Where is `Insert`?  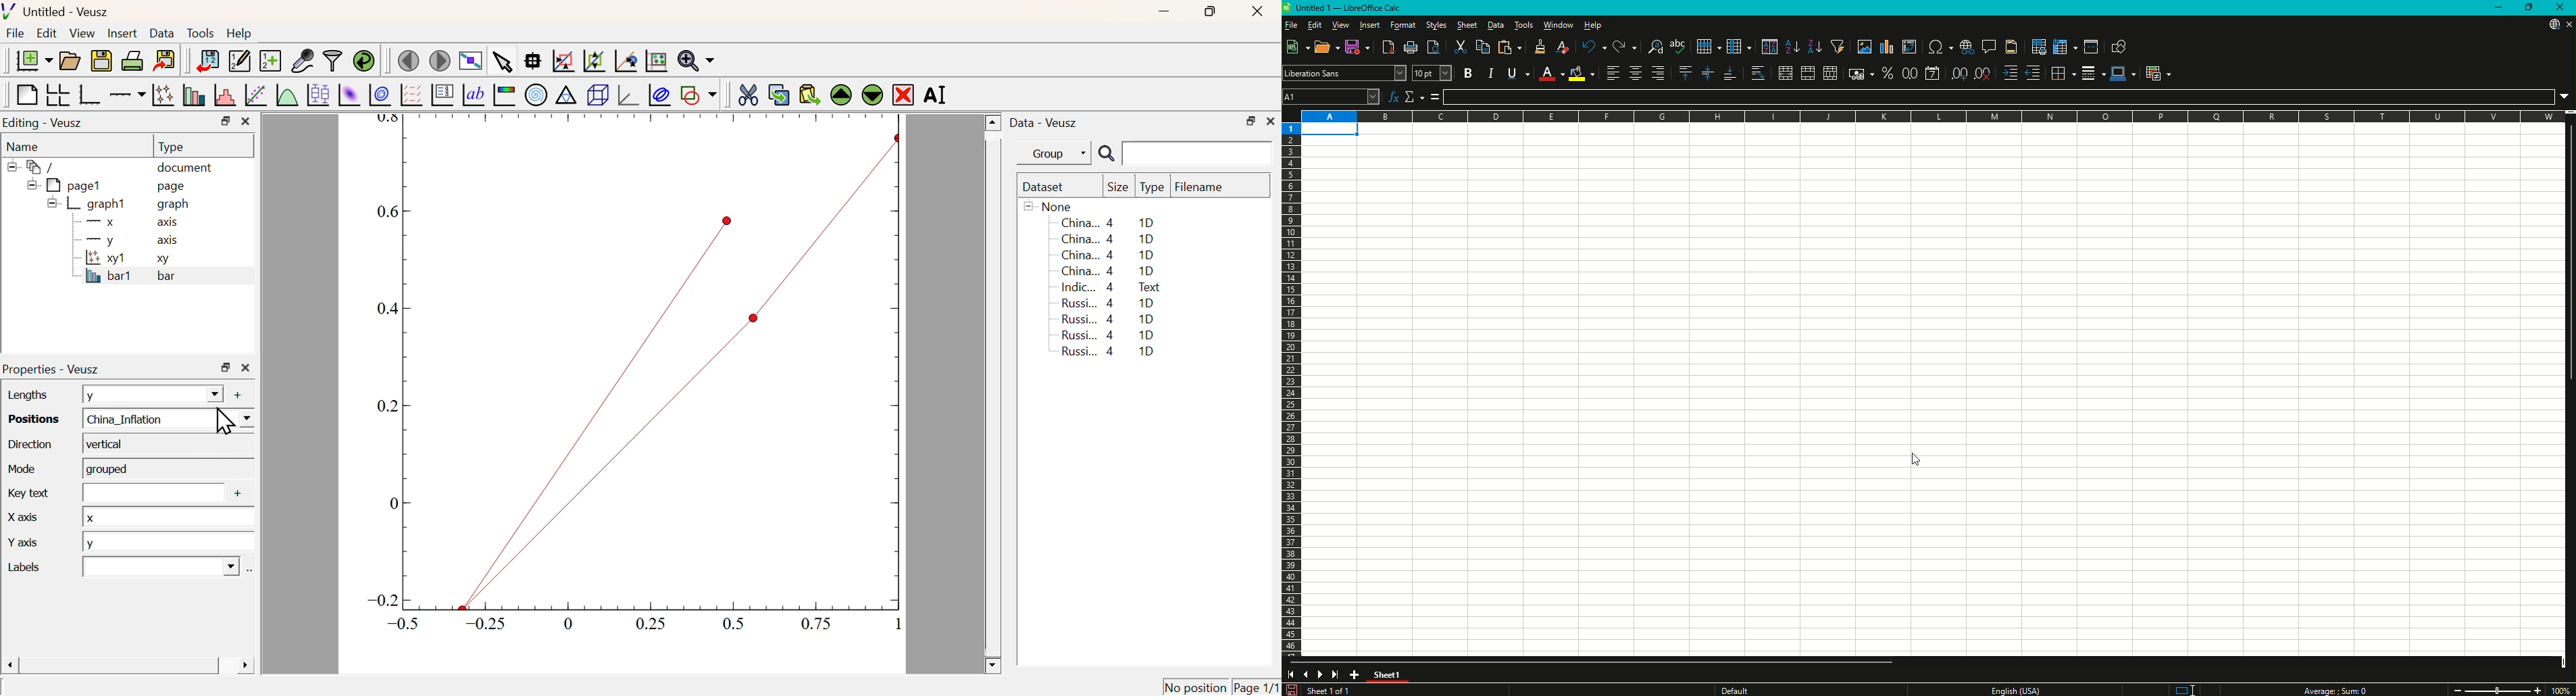 Insert is located at coordinates (1370, 24).